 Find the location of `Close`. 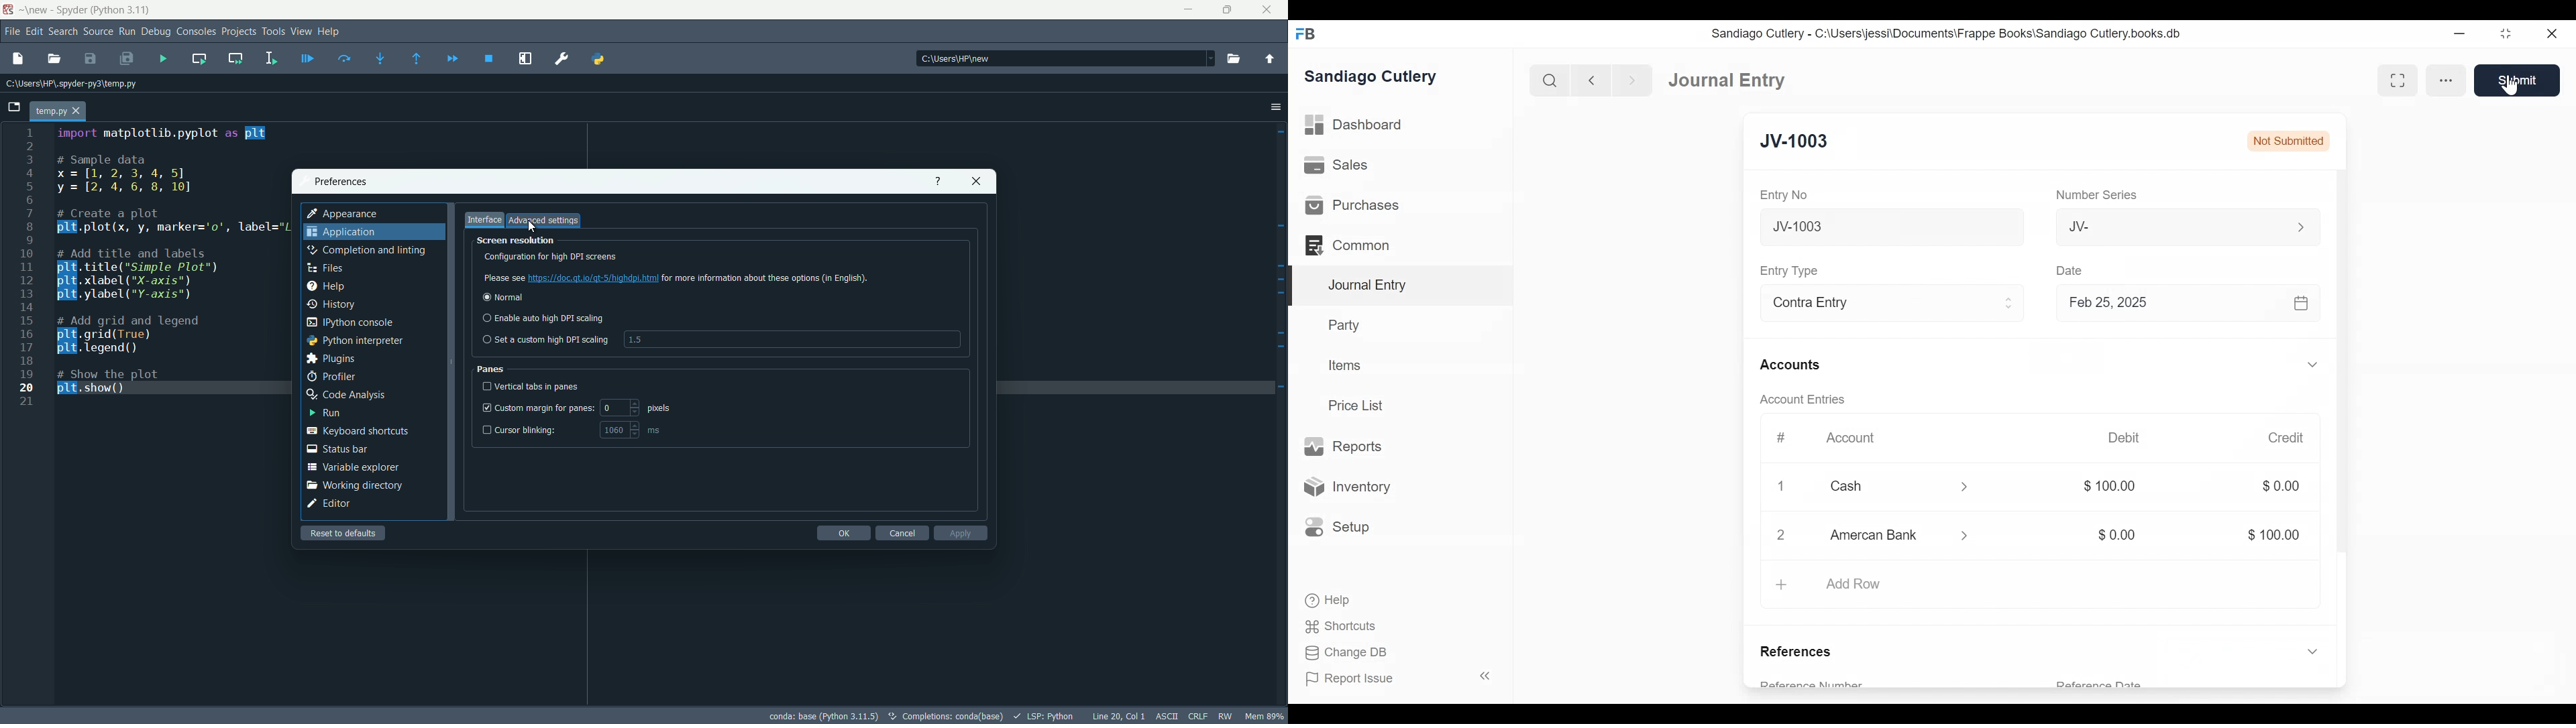

Close is located at coordinates (1782, 487).